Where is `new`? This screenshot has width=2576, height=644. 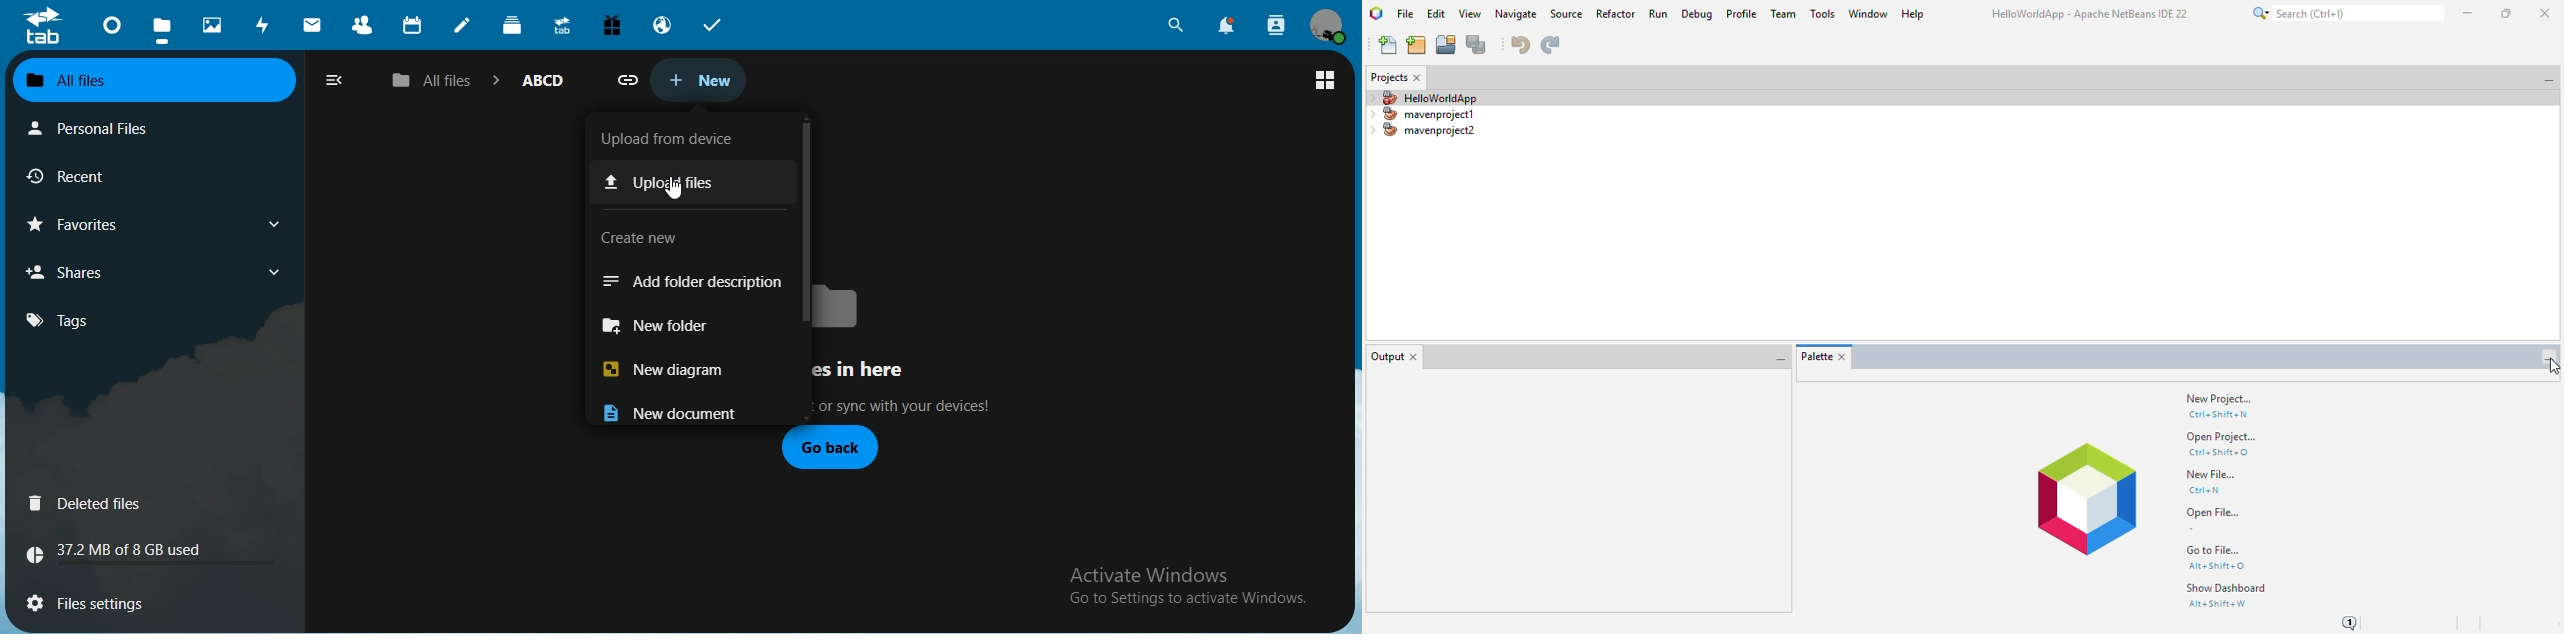
new is located at coordinates (696, 79).